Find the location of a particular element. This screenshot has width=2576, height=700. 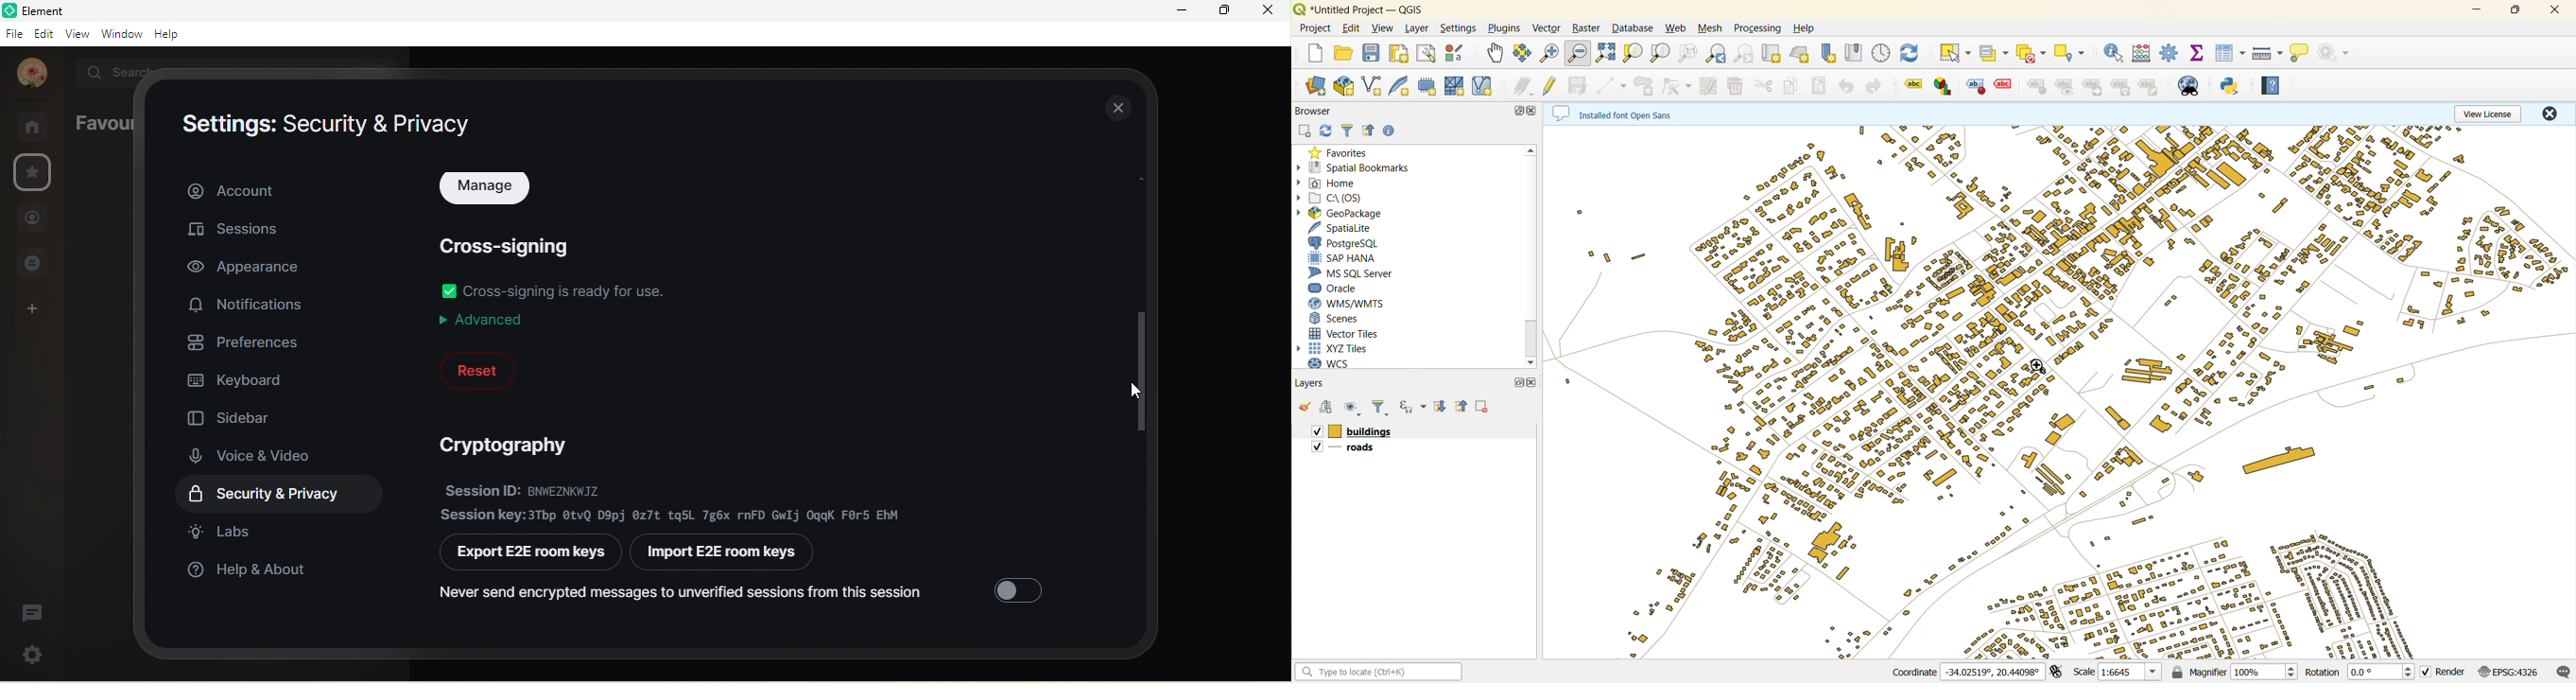

view license is located at coordinates (2496, 114).